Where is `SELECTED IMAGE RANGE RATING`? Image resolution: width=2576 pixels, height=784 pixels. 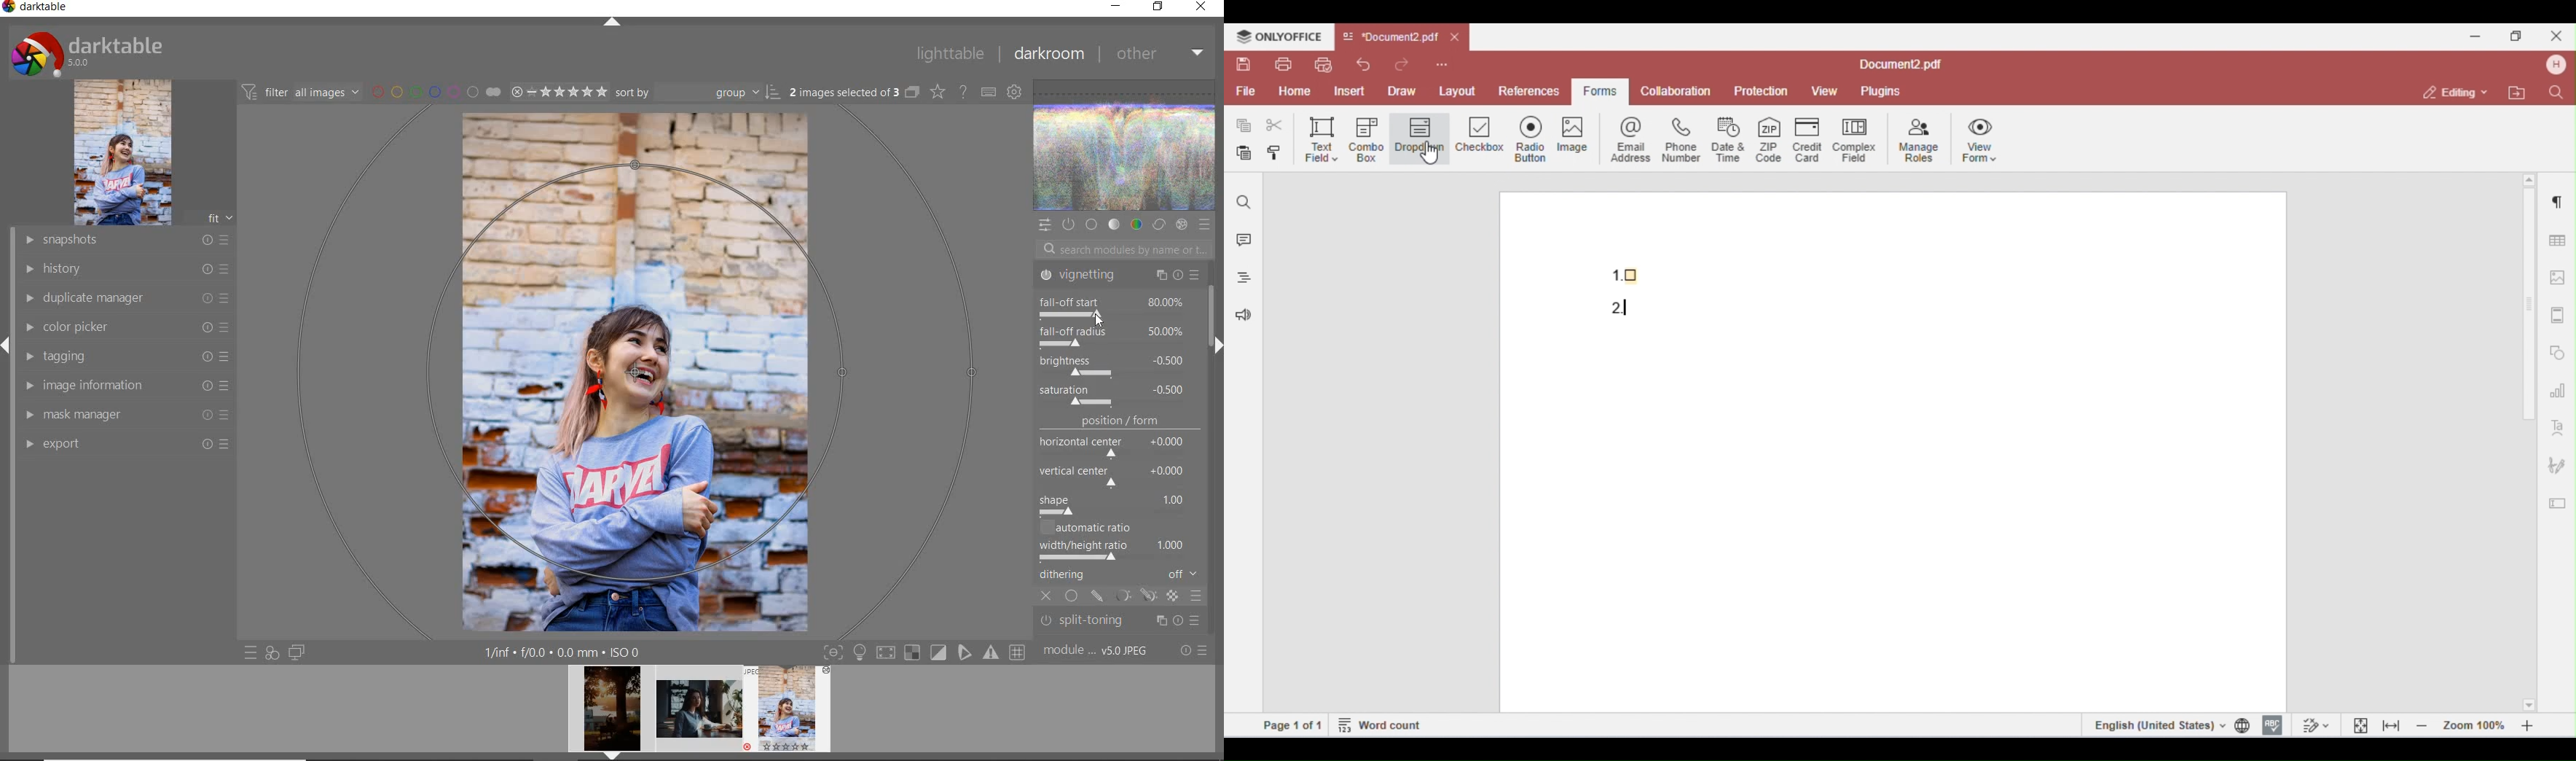
SELECTED IMAGE RANGE RATING is located at coordinates (559, 90).